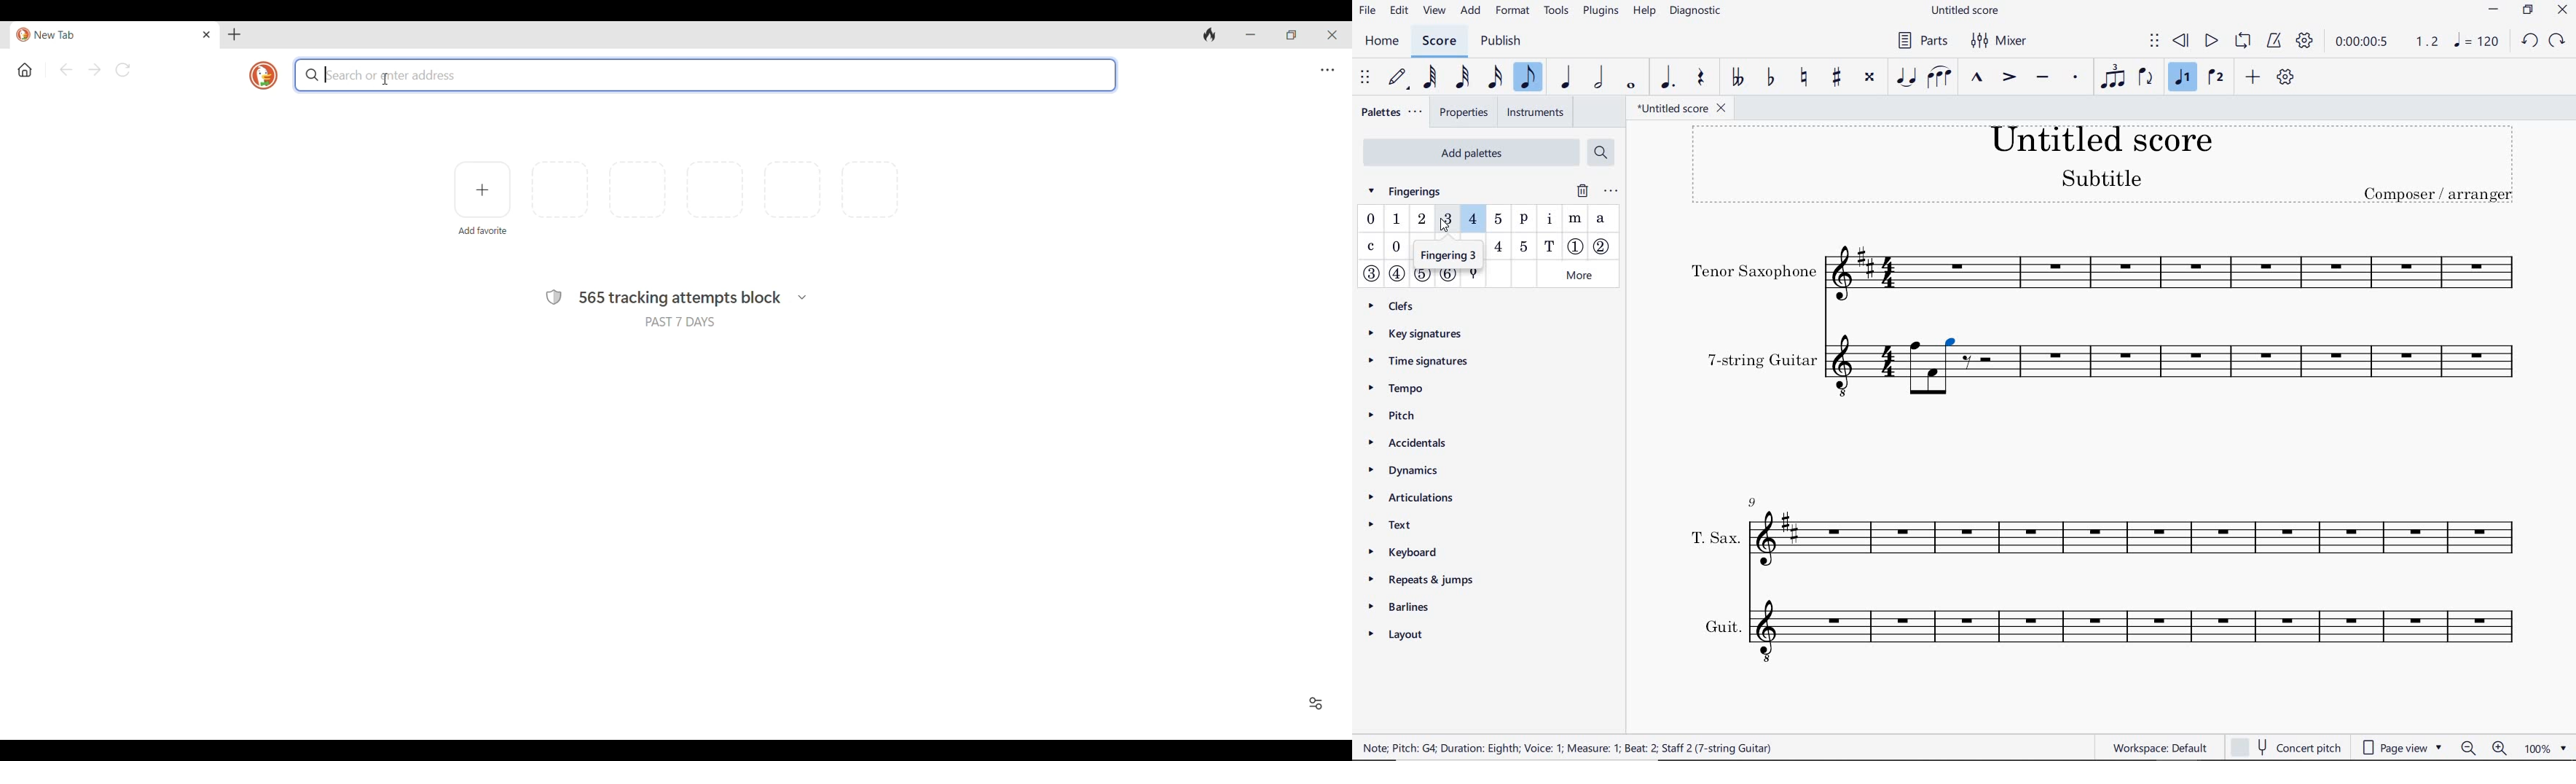 The height and width of the screenshot is (784, 2576). What do you see at coordinates (2387, 42) in the screenshot?
I see `PLAY SPEED` at bounding box center [2387, 42].